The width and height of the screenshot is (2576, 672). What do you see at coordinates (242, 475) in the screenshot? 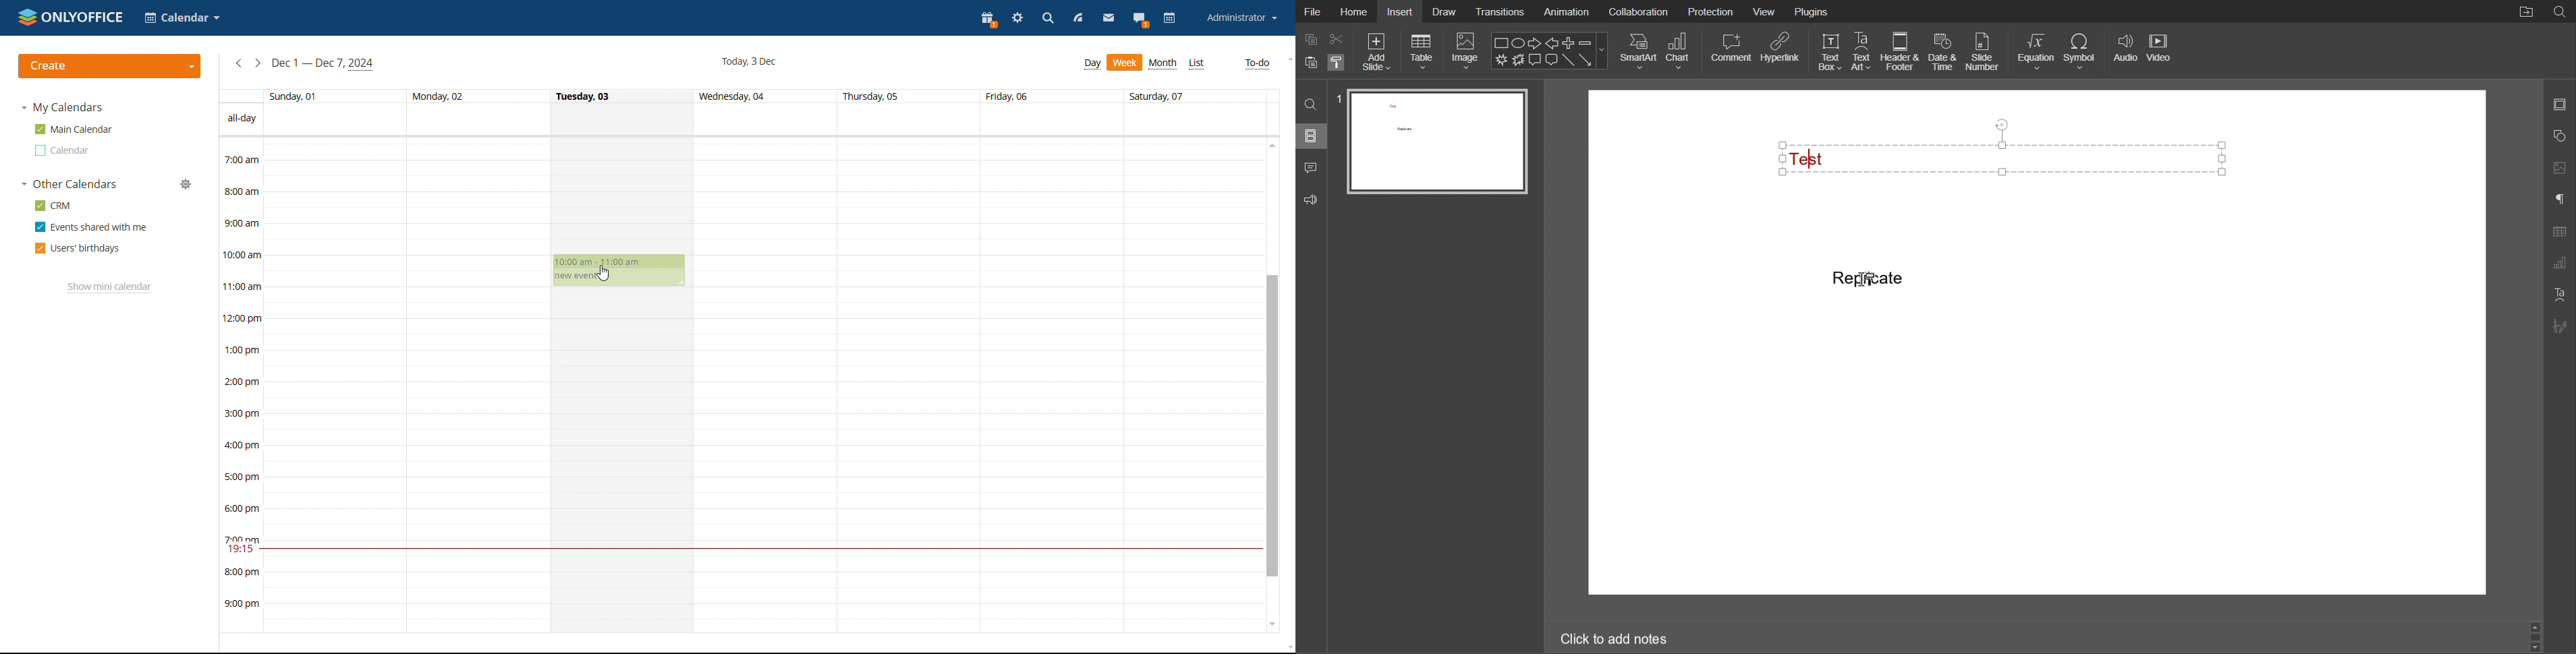
I see `5:00 pm` at bounding box center [242, 475].